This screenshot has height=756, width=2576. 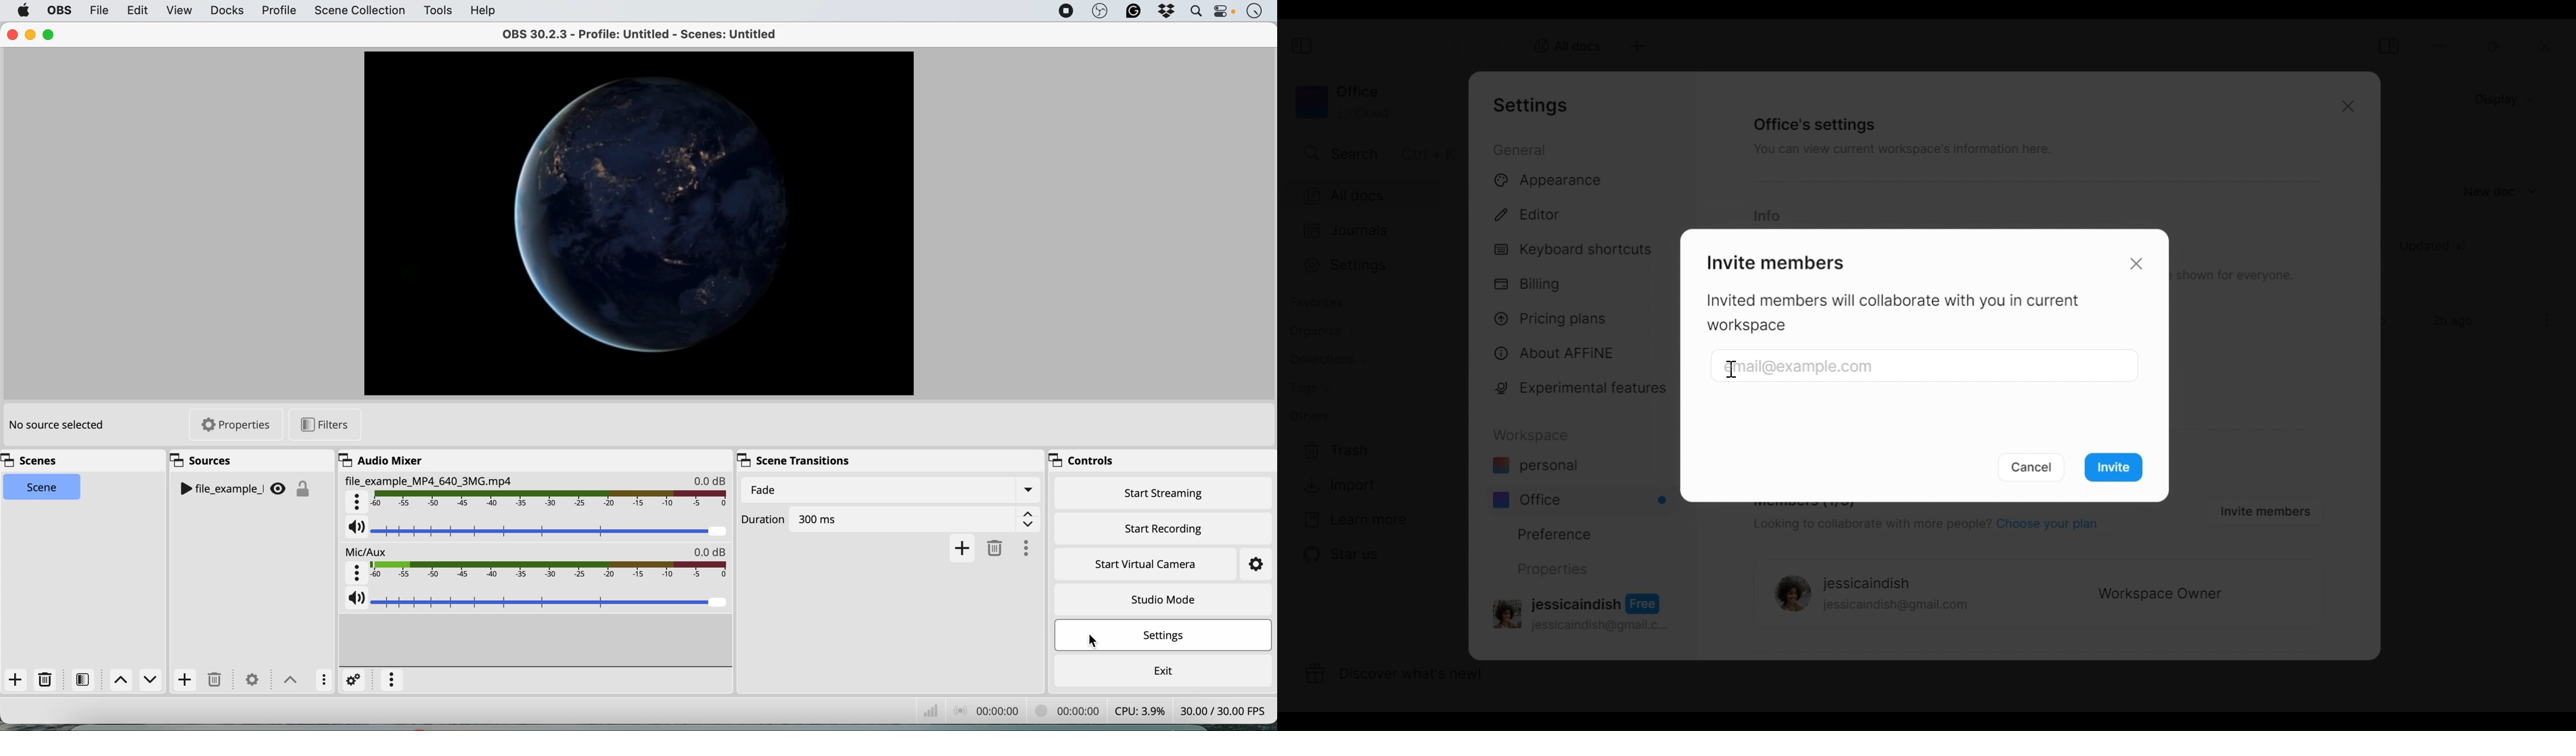 What do you see at coordinates (1068, 710) in the screenshot?
I see `video recording timestamp` at bounding box center [1068, 710].